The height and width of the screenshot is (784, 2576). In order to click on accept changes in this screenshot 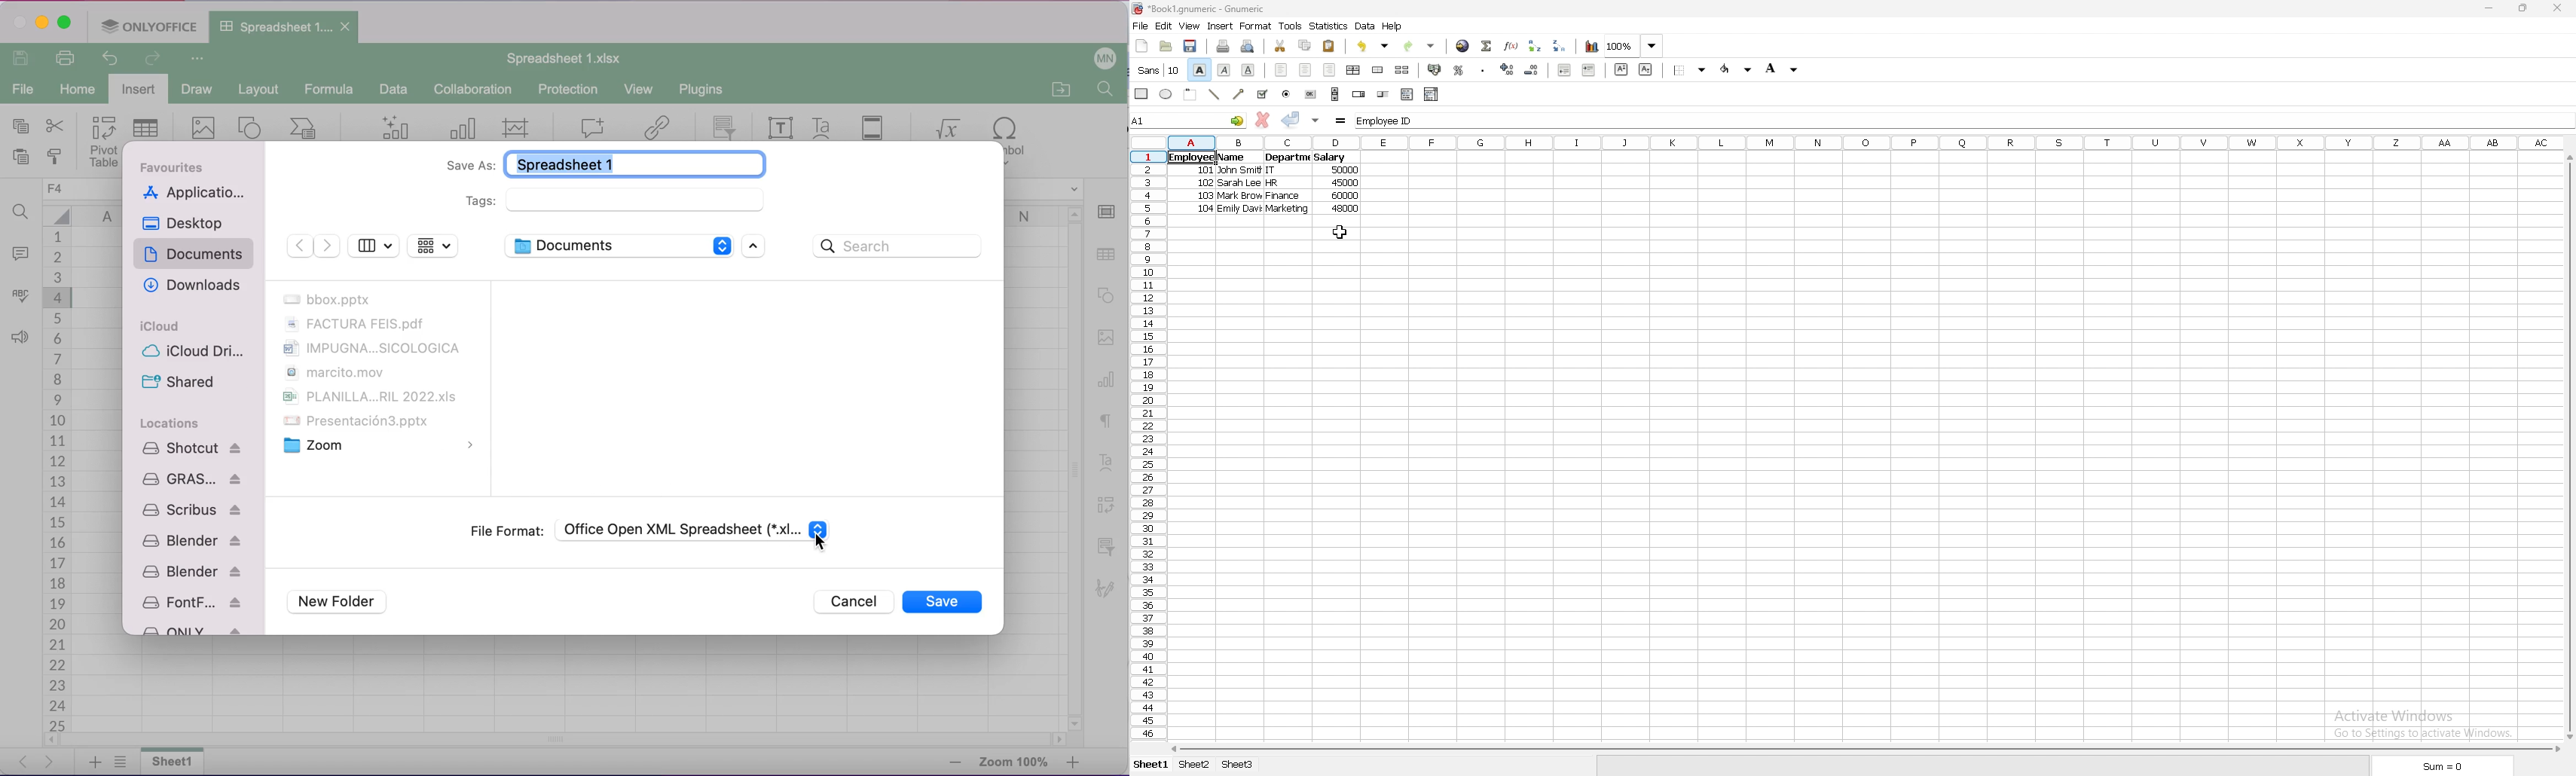, I will do `click(1291, 120)`.